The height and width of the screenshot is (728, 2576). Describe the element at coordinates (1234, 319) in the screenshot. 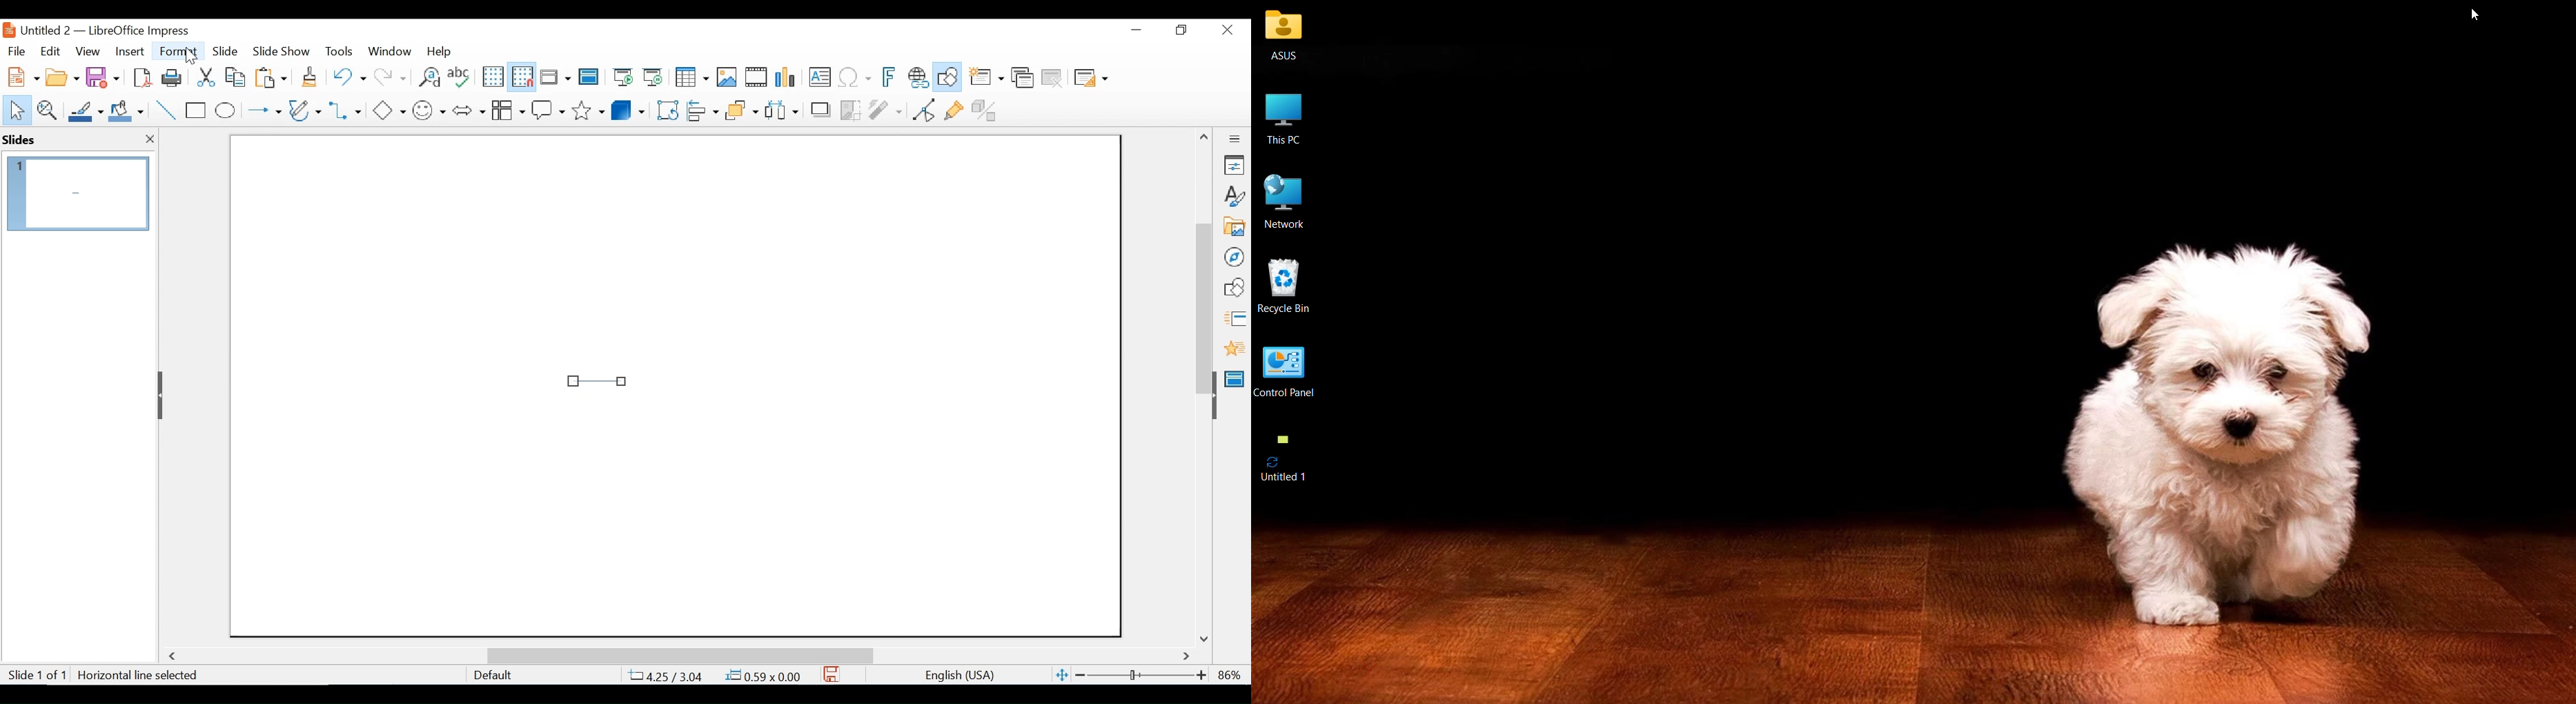

I see `Slide Transition` at that location.